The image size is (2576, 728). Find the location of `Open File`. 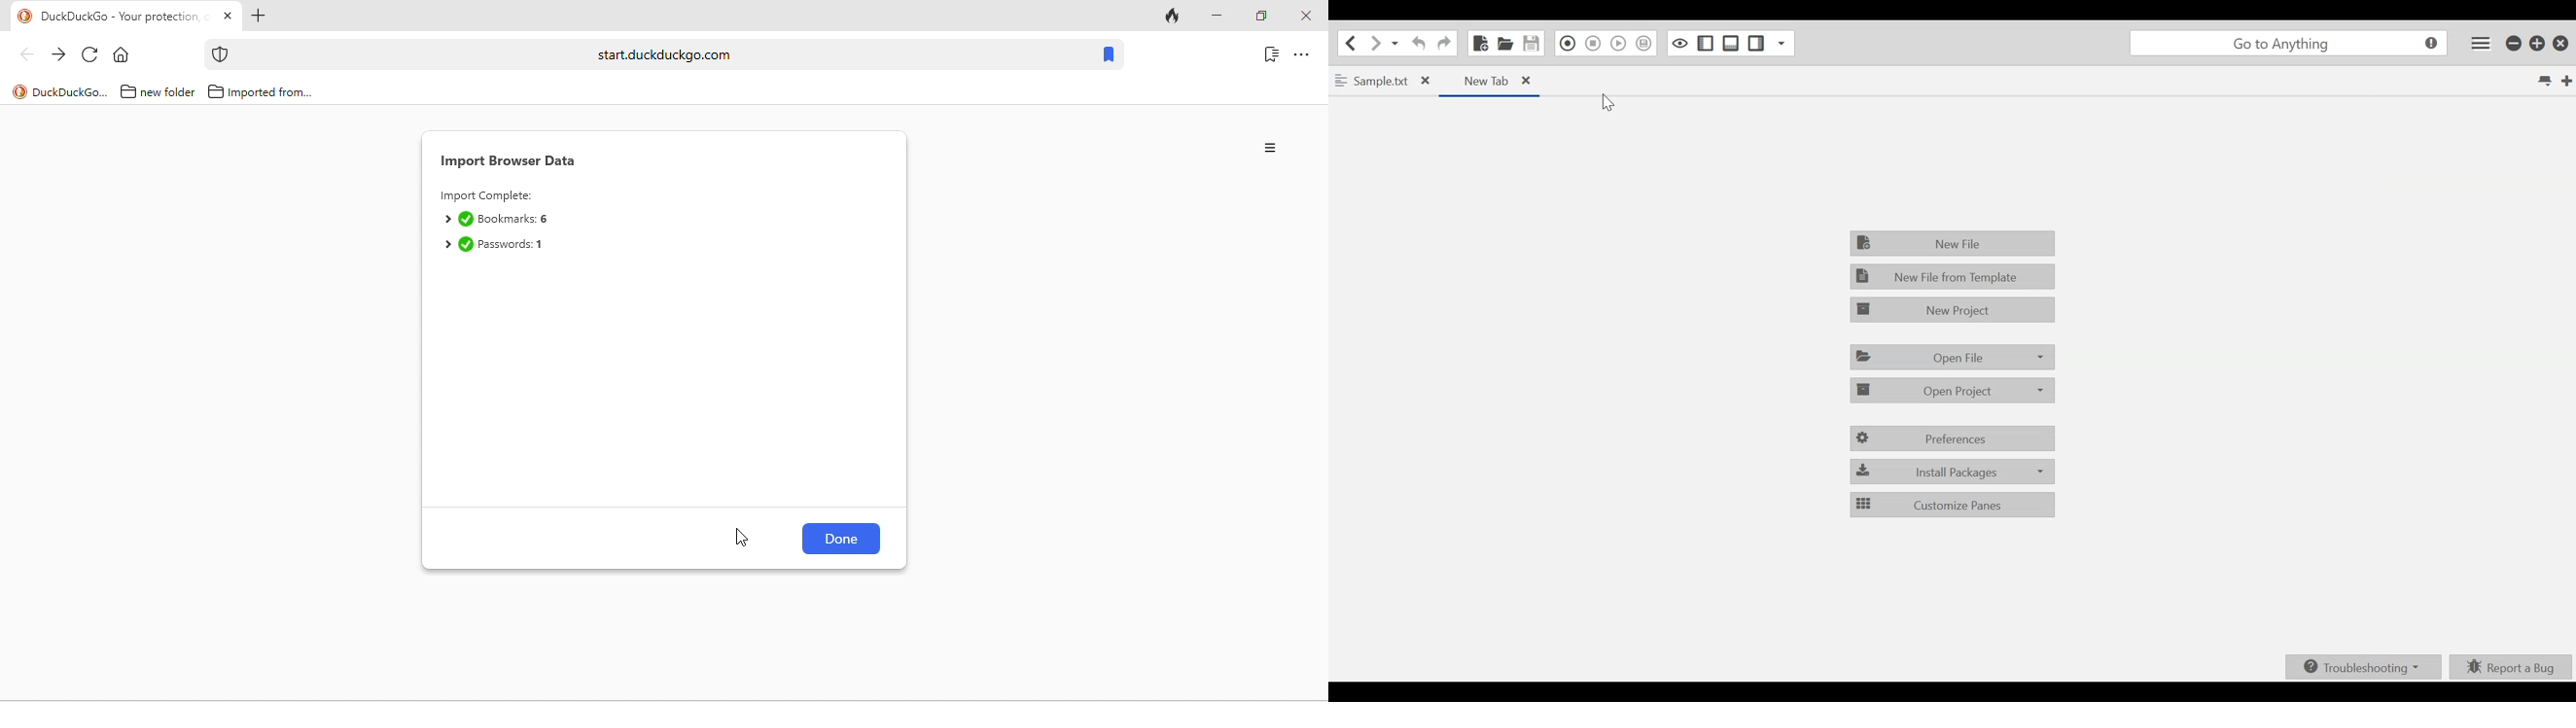

Open File is located at coordinates (1505, 44).